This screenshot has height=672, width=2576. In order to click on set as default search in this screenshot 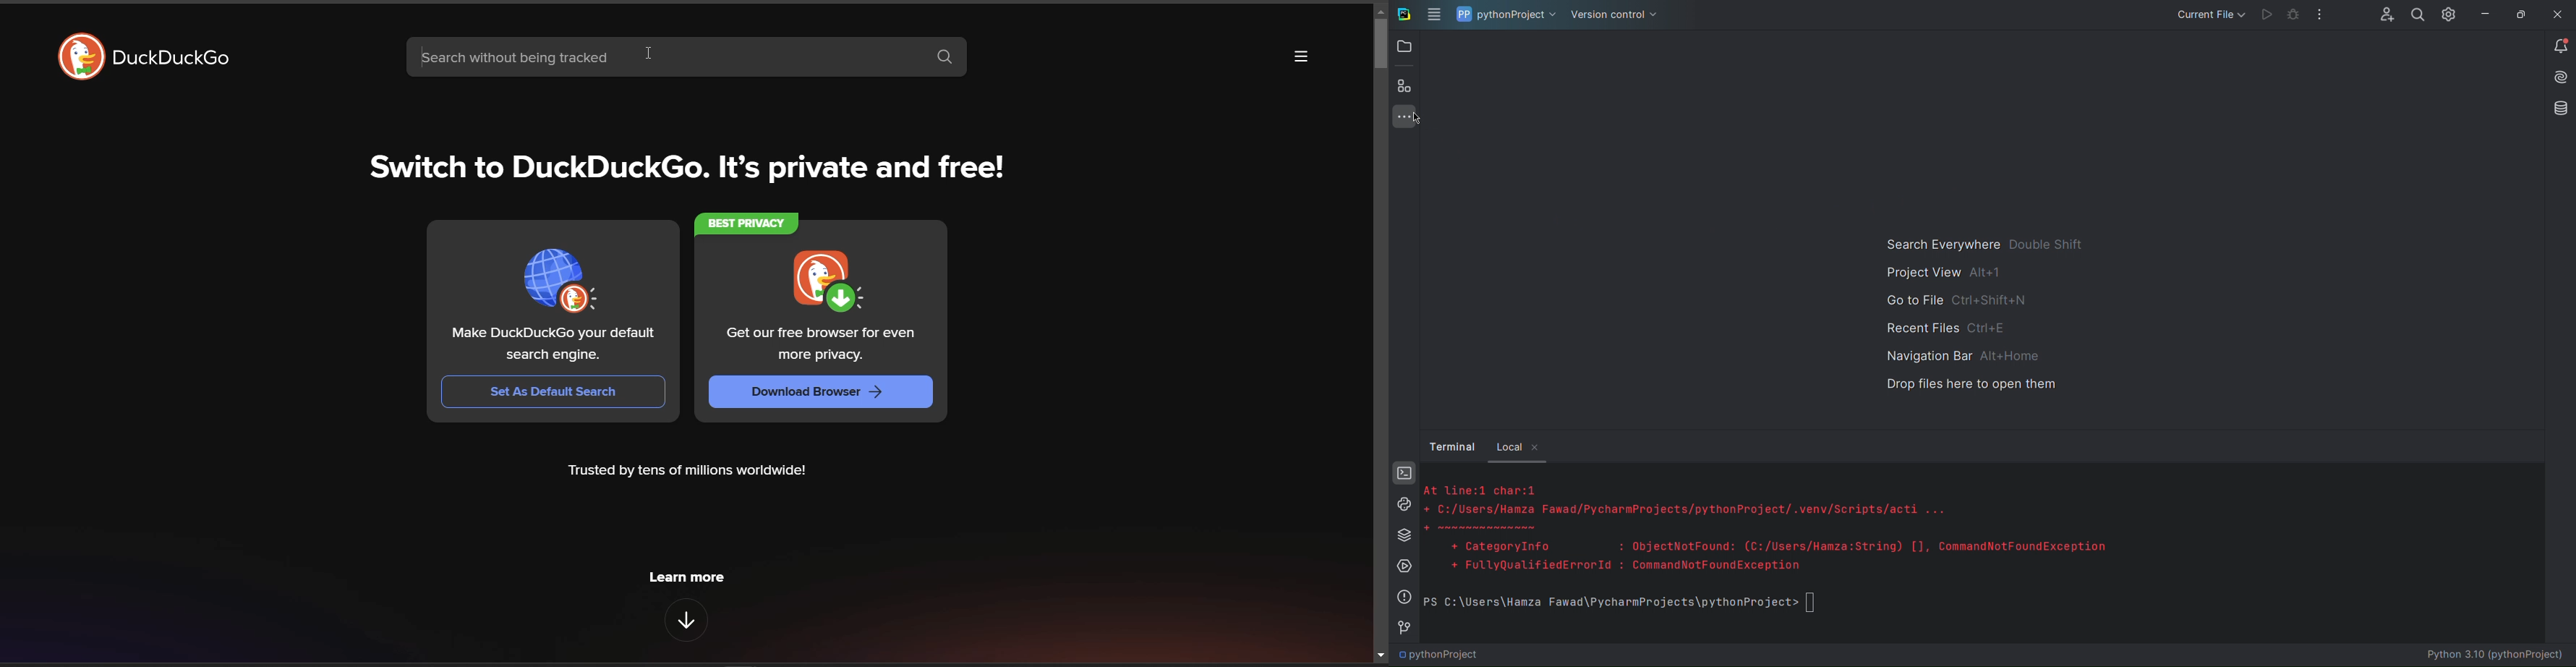, I will do `click(555, 393)`.